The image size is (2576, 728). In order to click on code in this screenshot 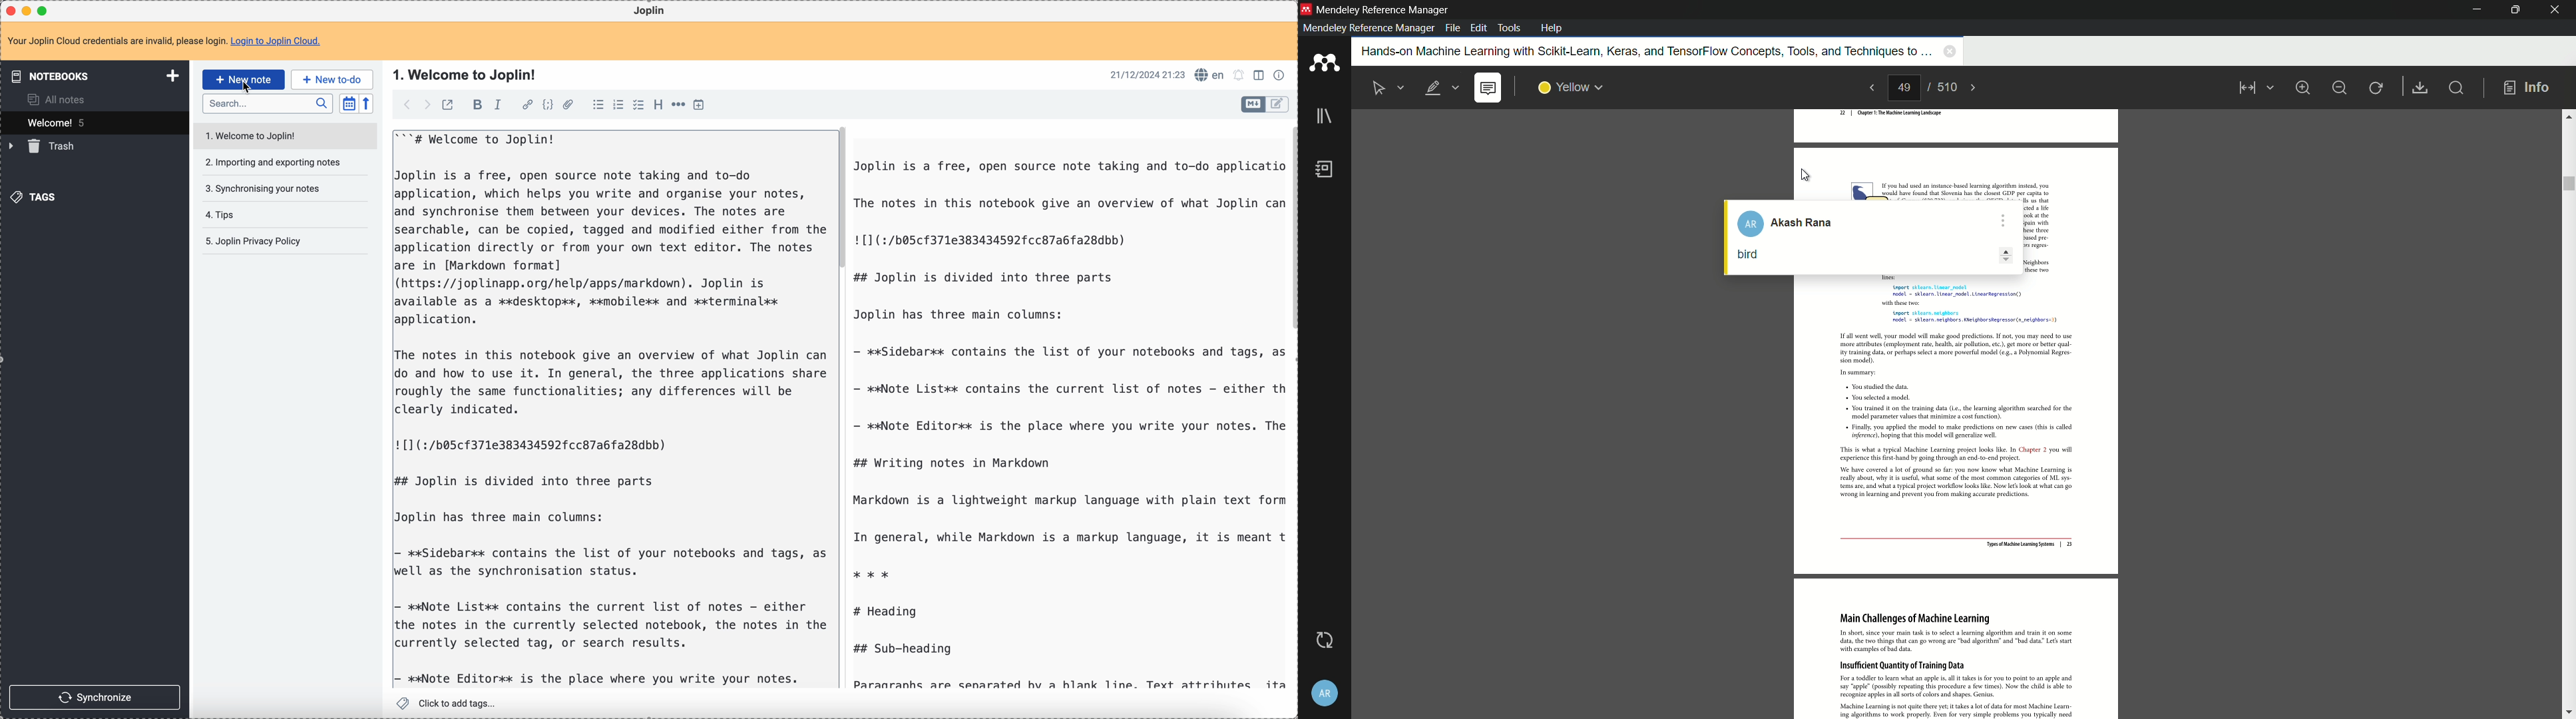, I will do `click(550, 105)`.